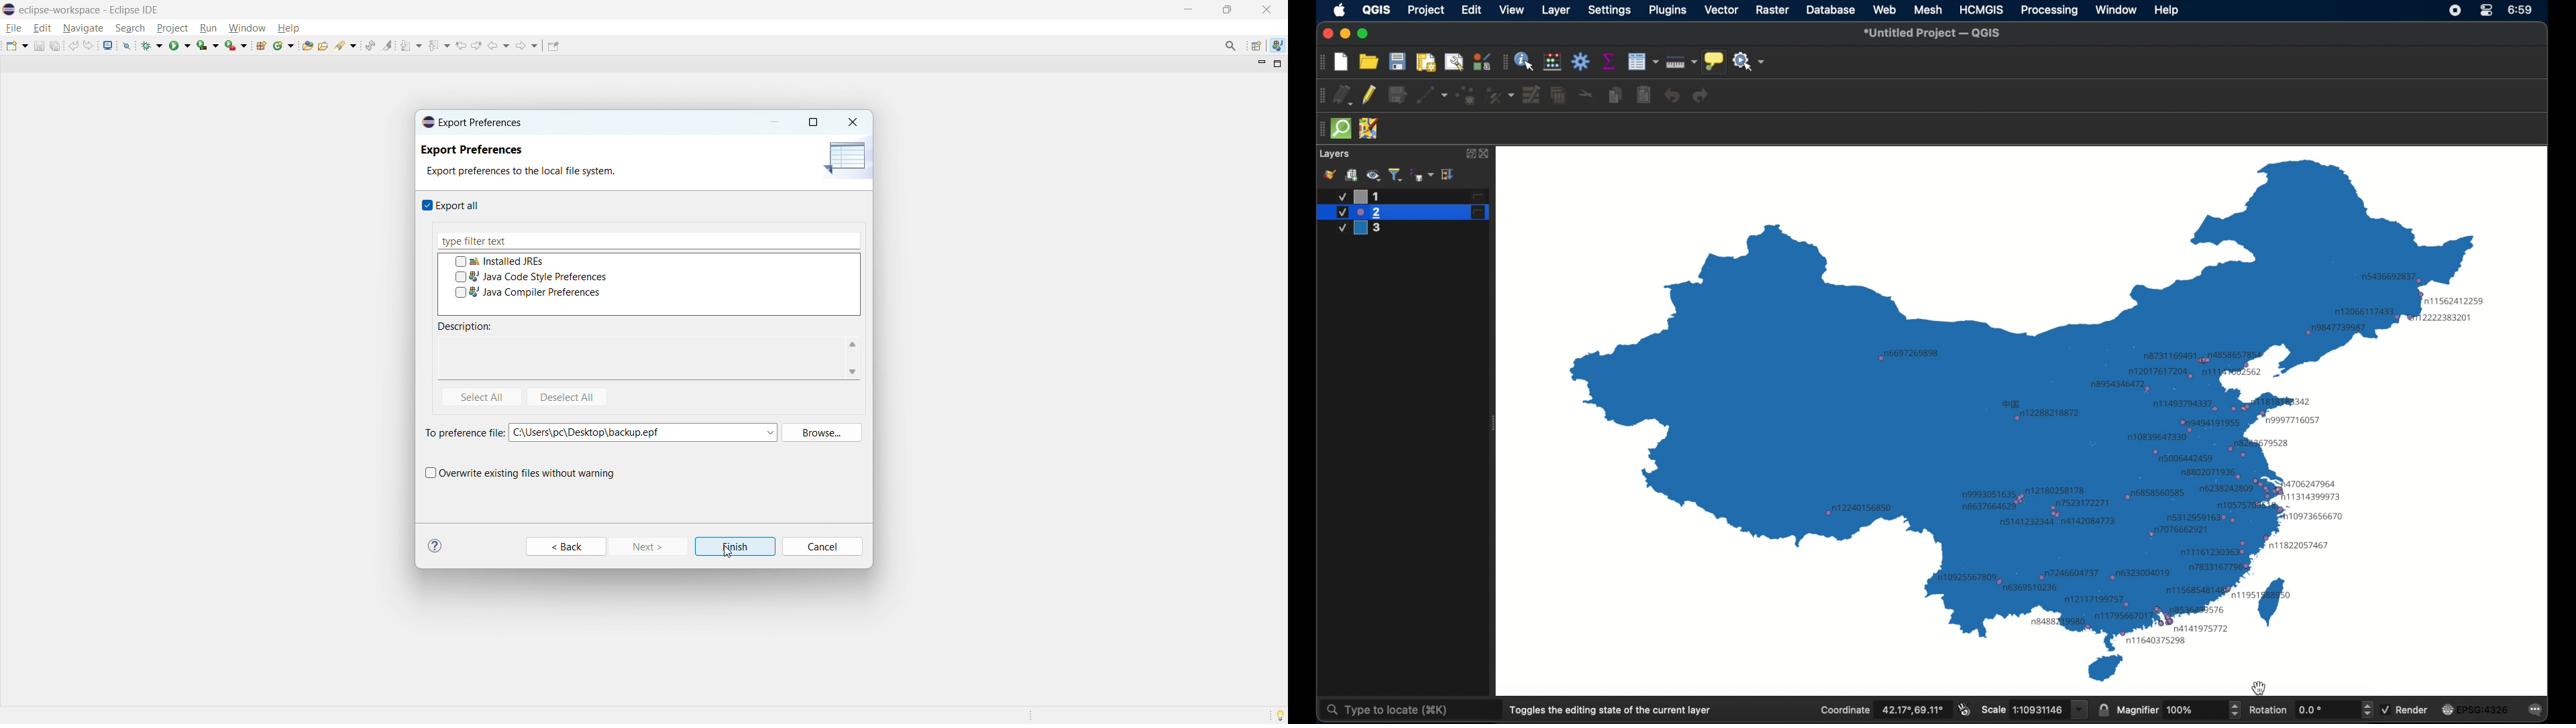 The image size is (2576, 728). Describe the element at coordinates (1703, 96) in the screenshot. I see `redo` at that location.